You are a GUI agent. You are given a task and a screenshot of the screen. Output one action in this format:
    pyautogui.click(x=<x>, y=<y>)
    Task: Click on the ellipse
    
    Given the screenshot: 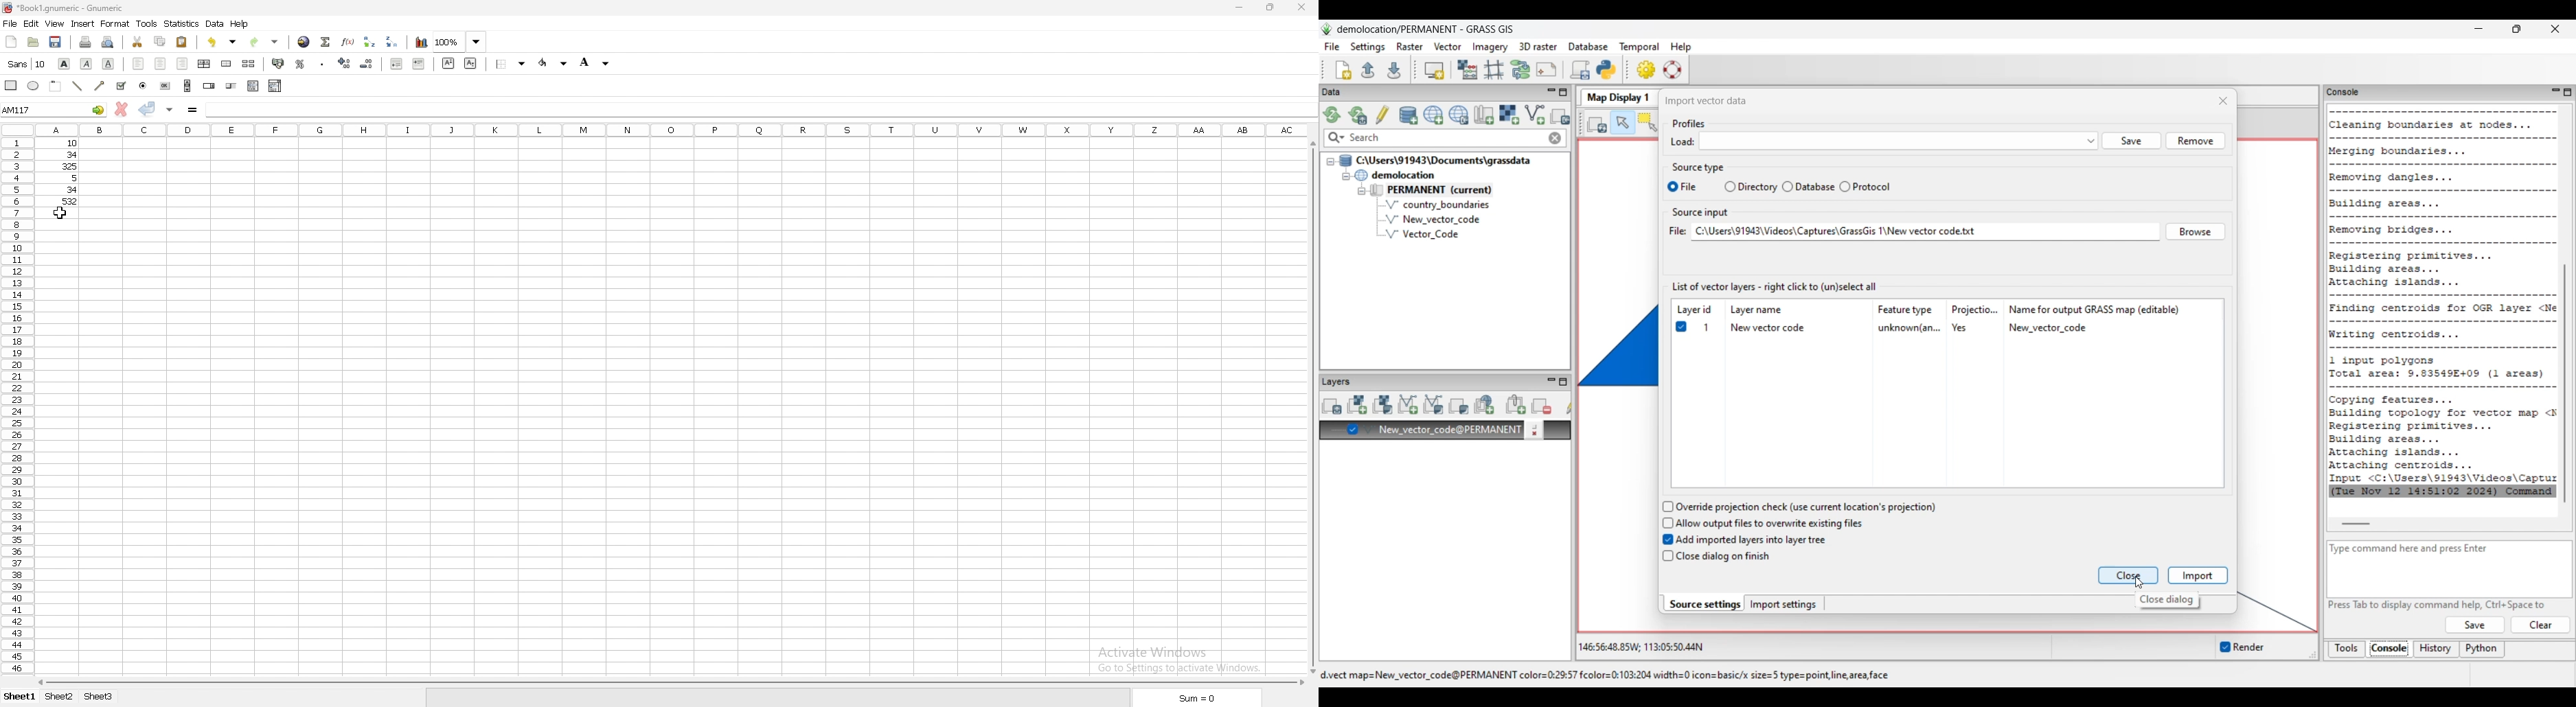 What is the action you would take?
    pyautogui.click(x=33, y=84)
    